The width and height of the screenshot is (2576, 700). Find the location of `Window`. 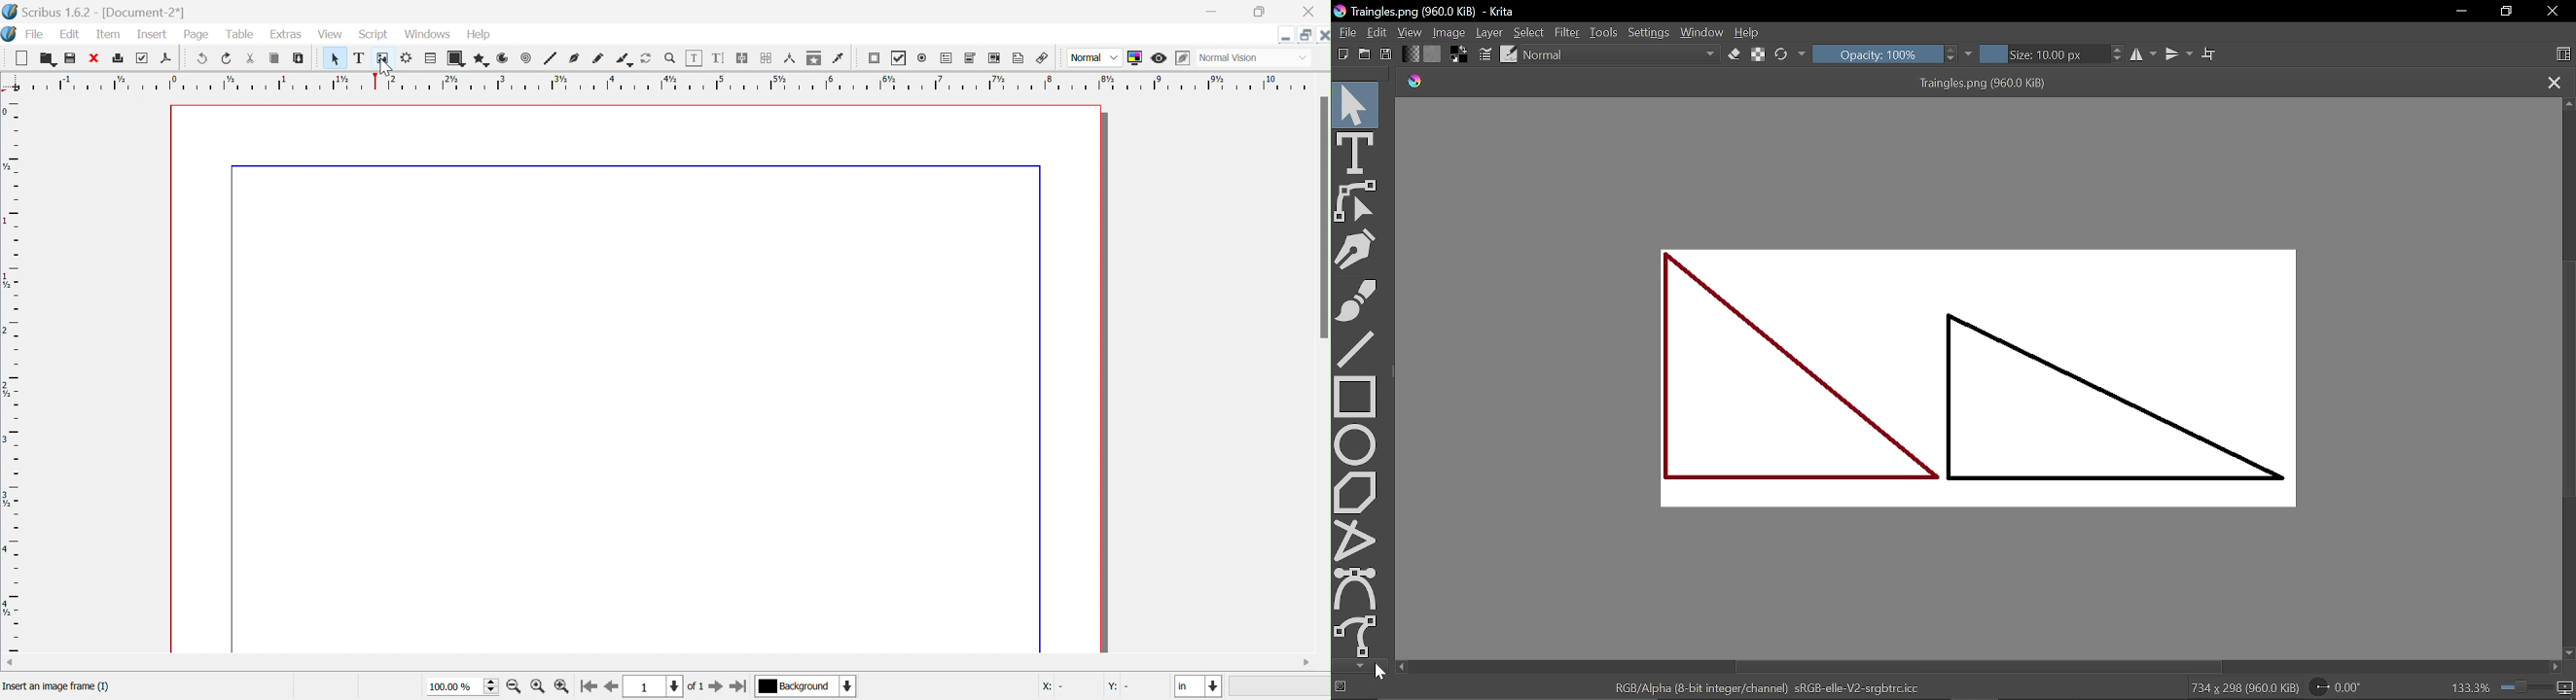

Window is located at coordinates (1702, 34).